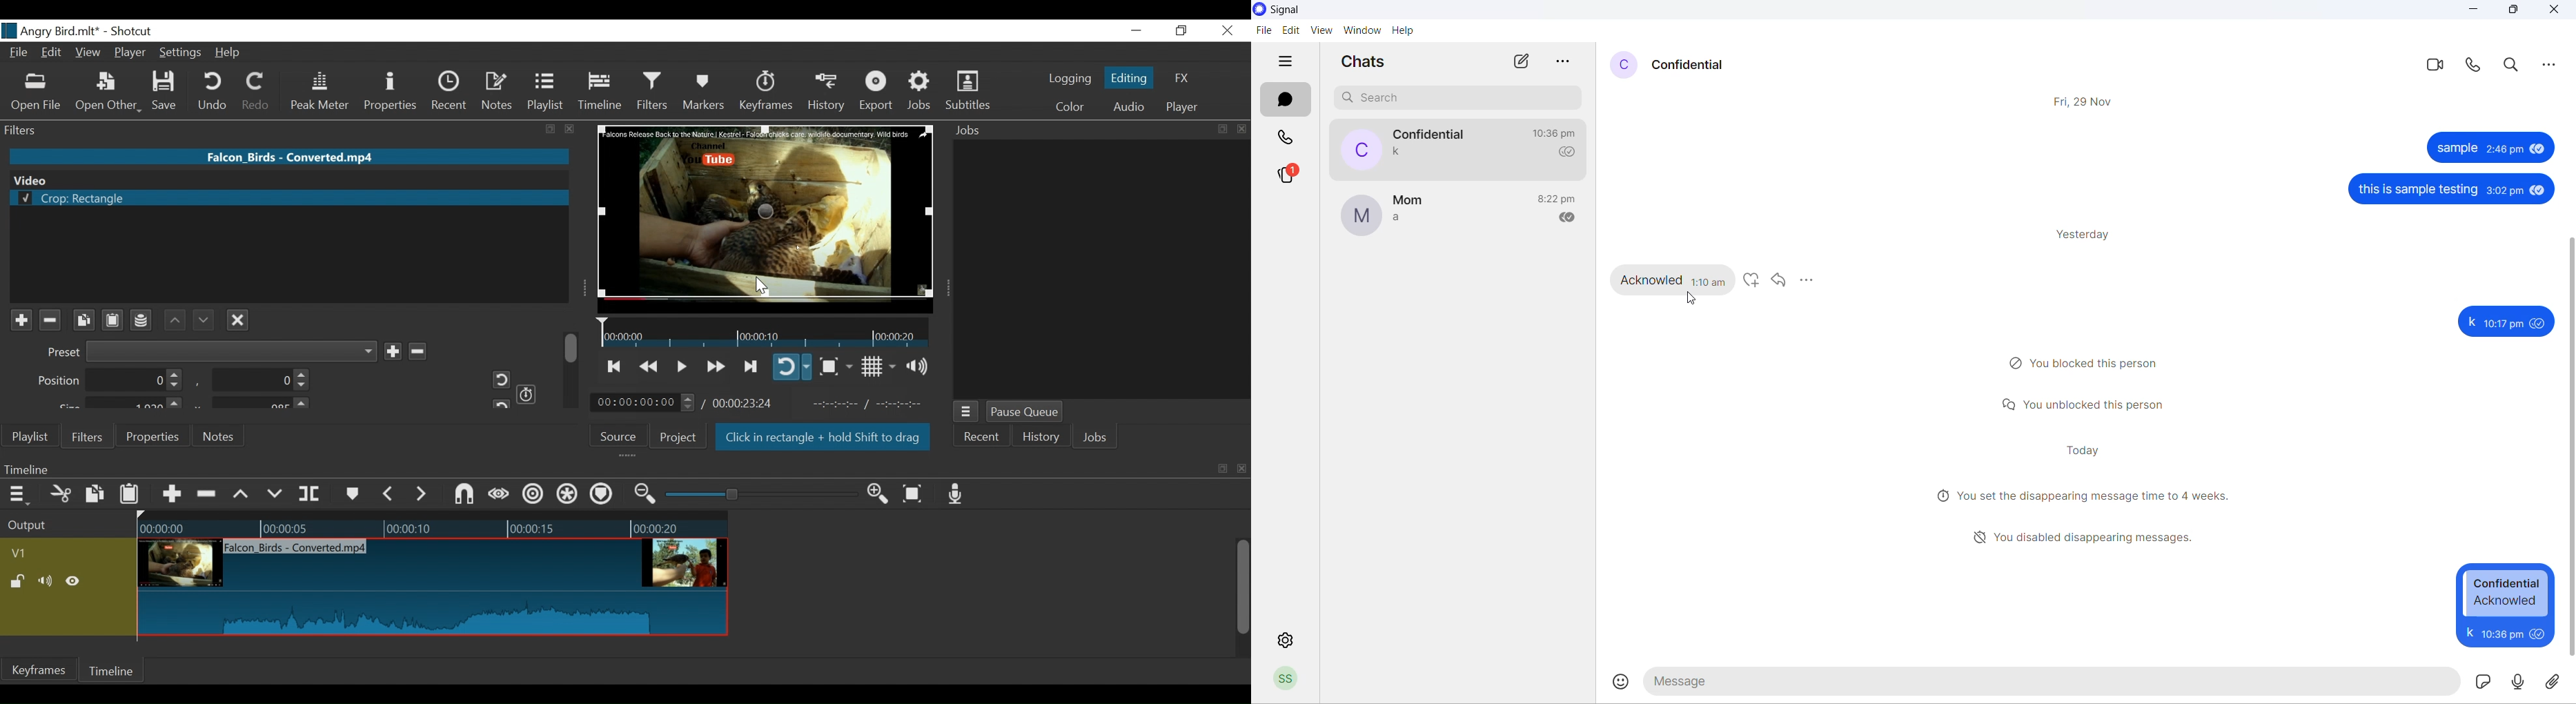 The width and height of the screenshot is (2576, 728). I want to click on Notes, so click(220, 436).